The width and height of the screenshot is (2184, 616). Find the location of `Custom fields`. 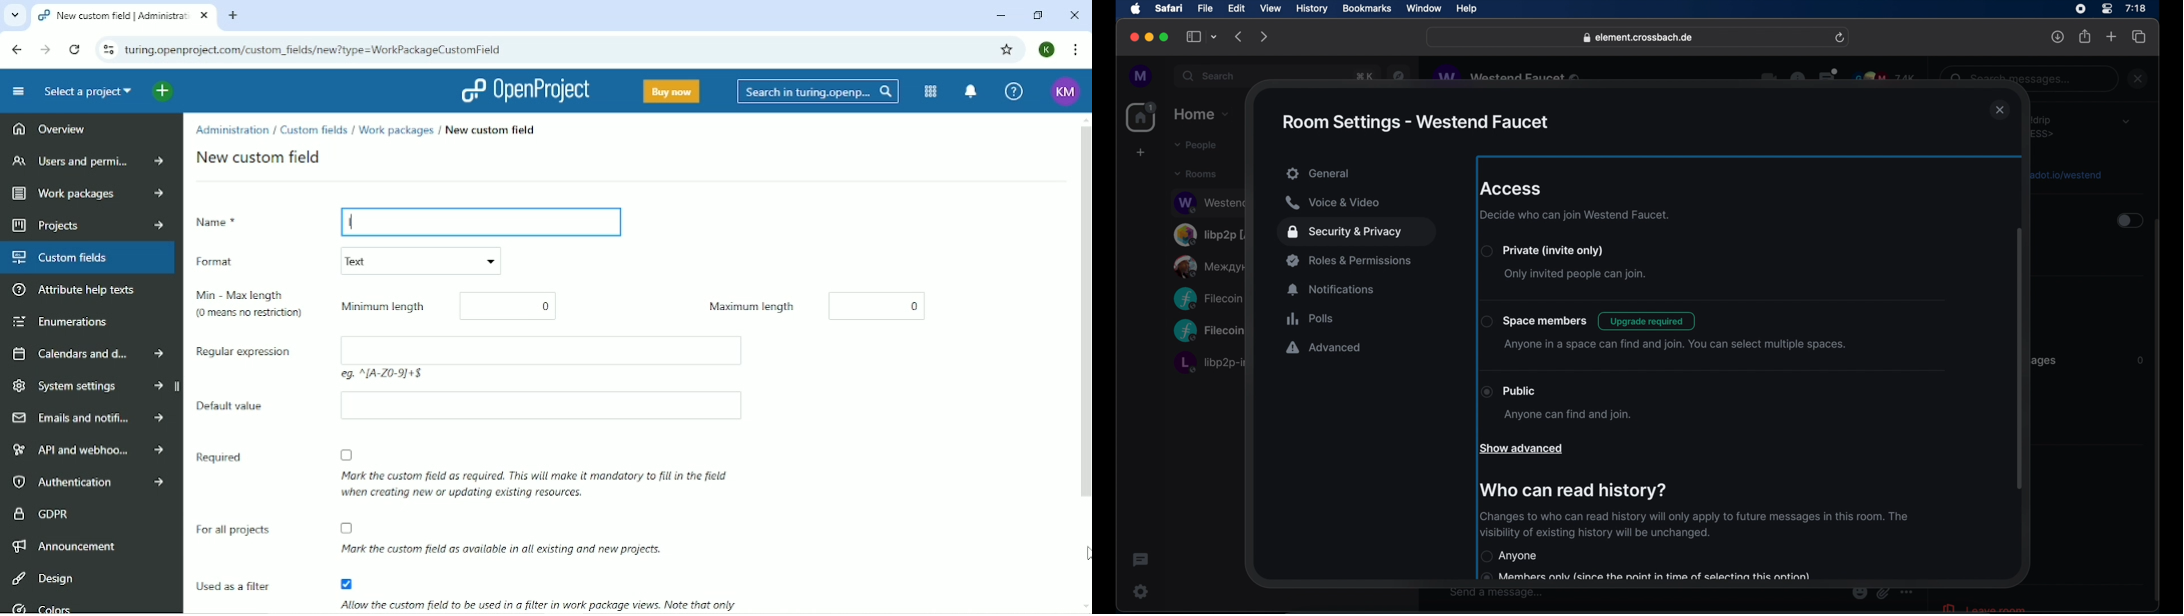

Custom fields is located at coordinates (89, 258).